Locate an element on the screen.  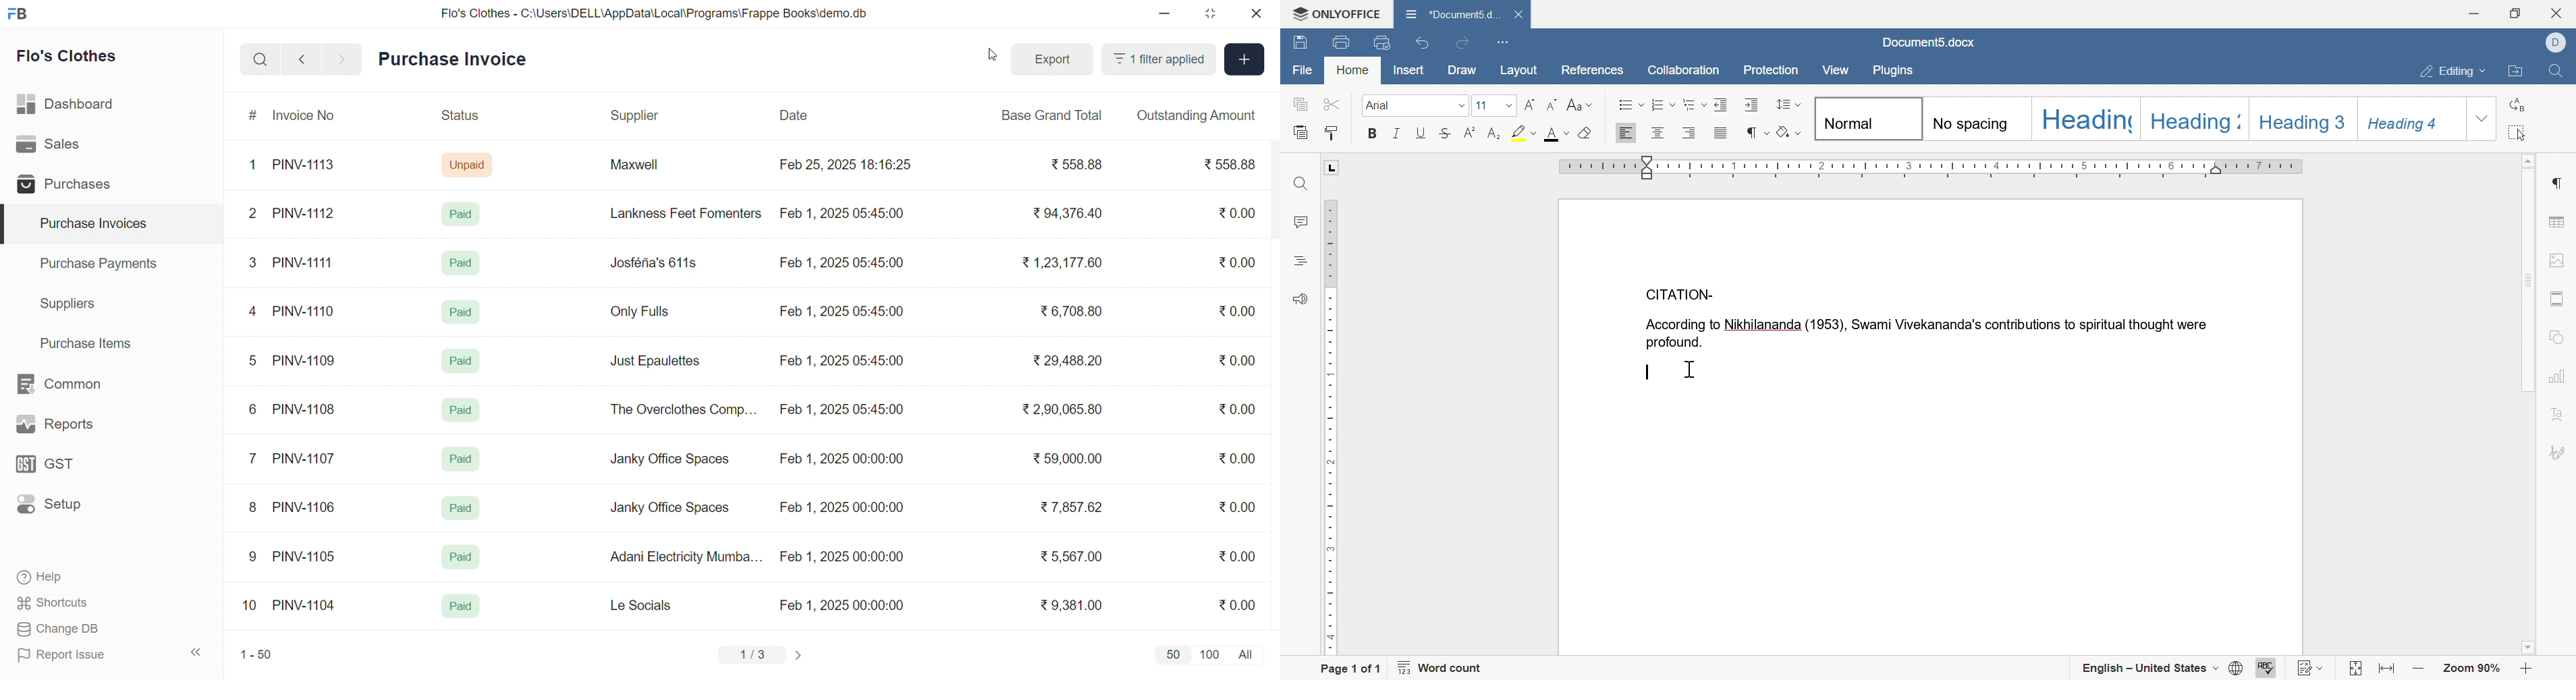
plugins is located at coordinates (1893, 72).